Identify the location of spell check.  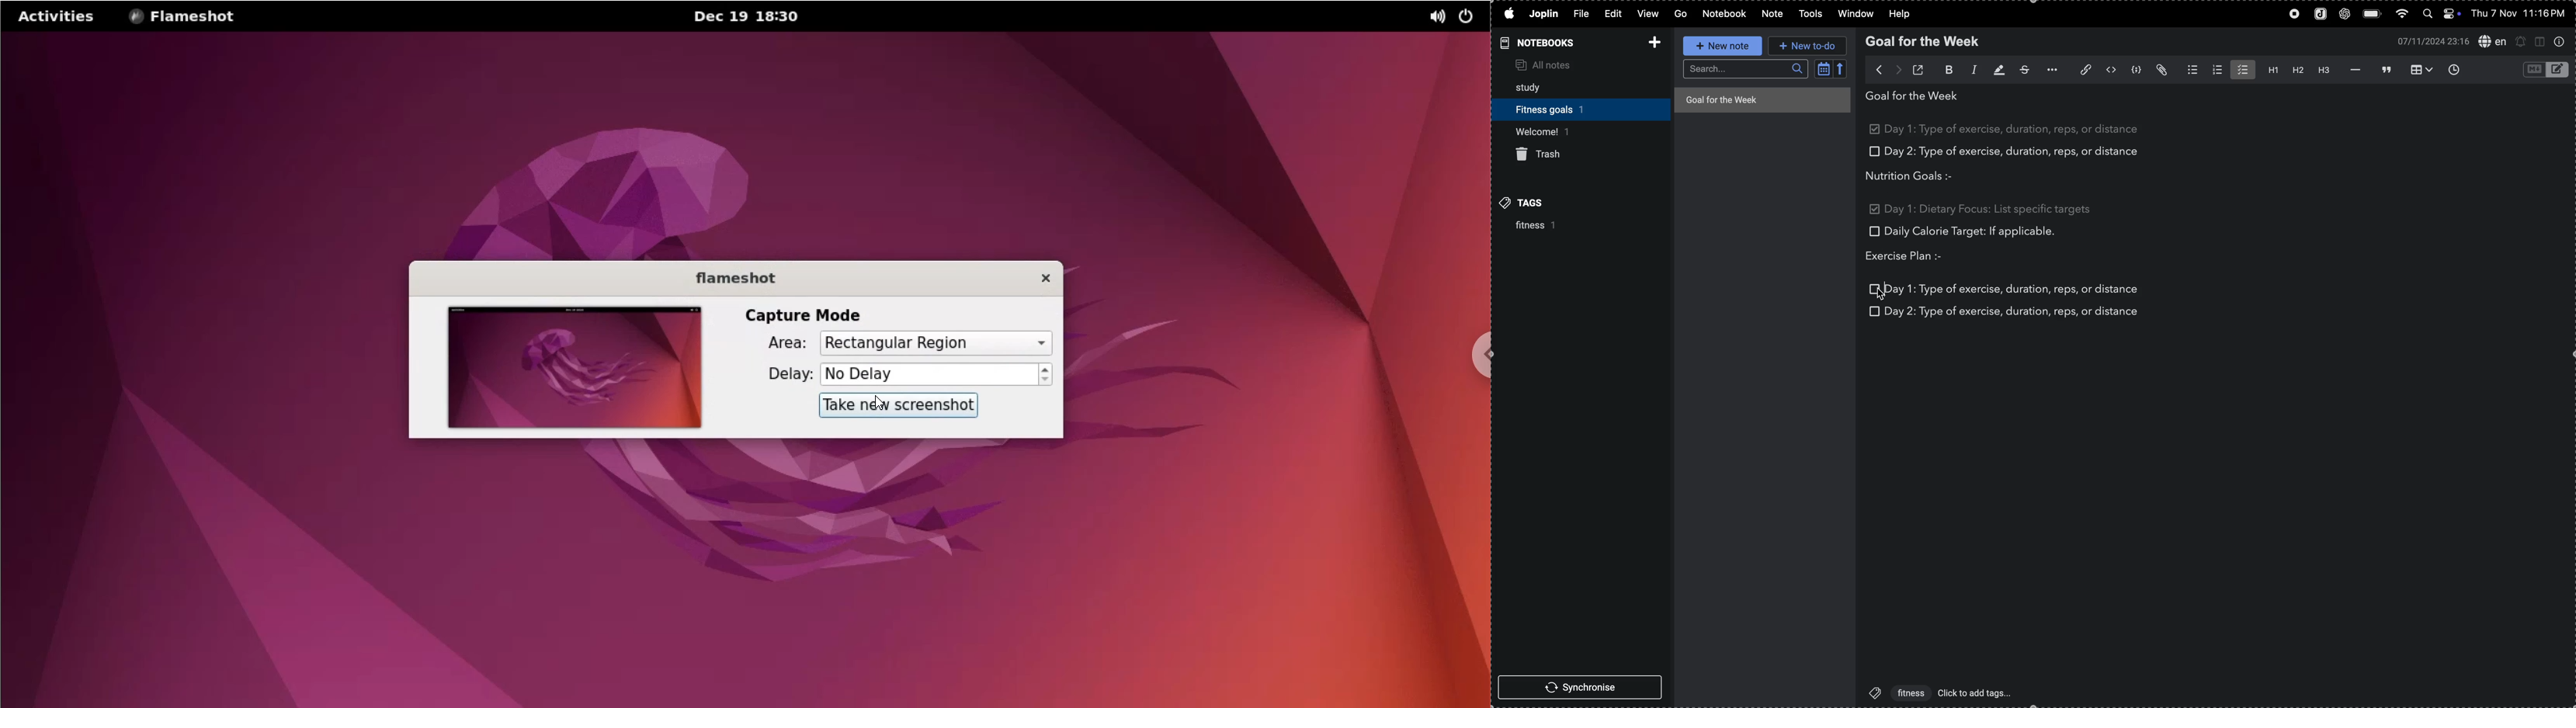
(2491, 42).